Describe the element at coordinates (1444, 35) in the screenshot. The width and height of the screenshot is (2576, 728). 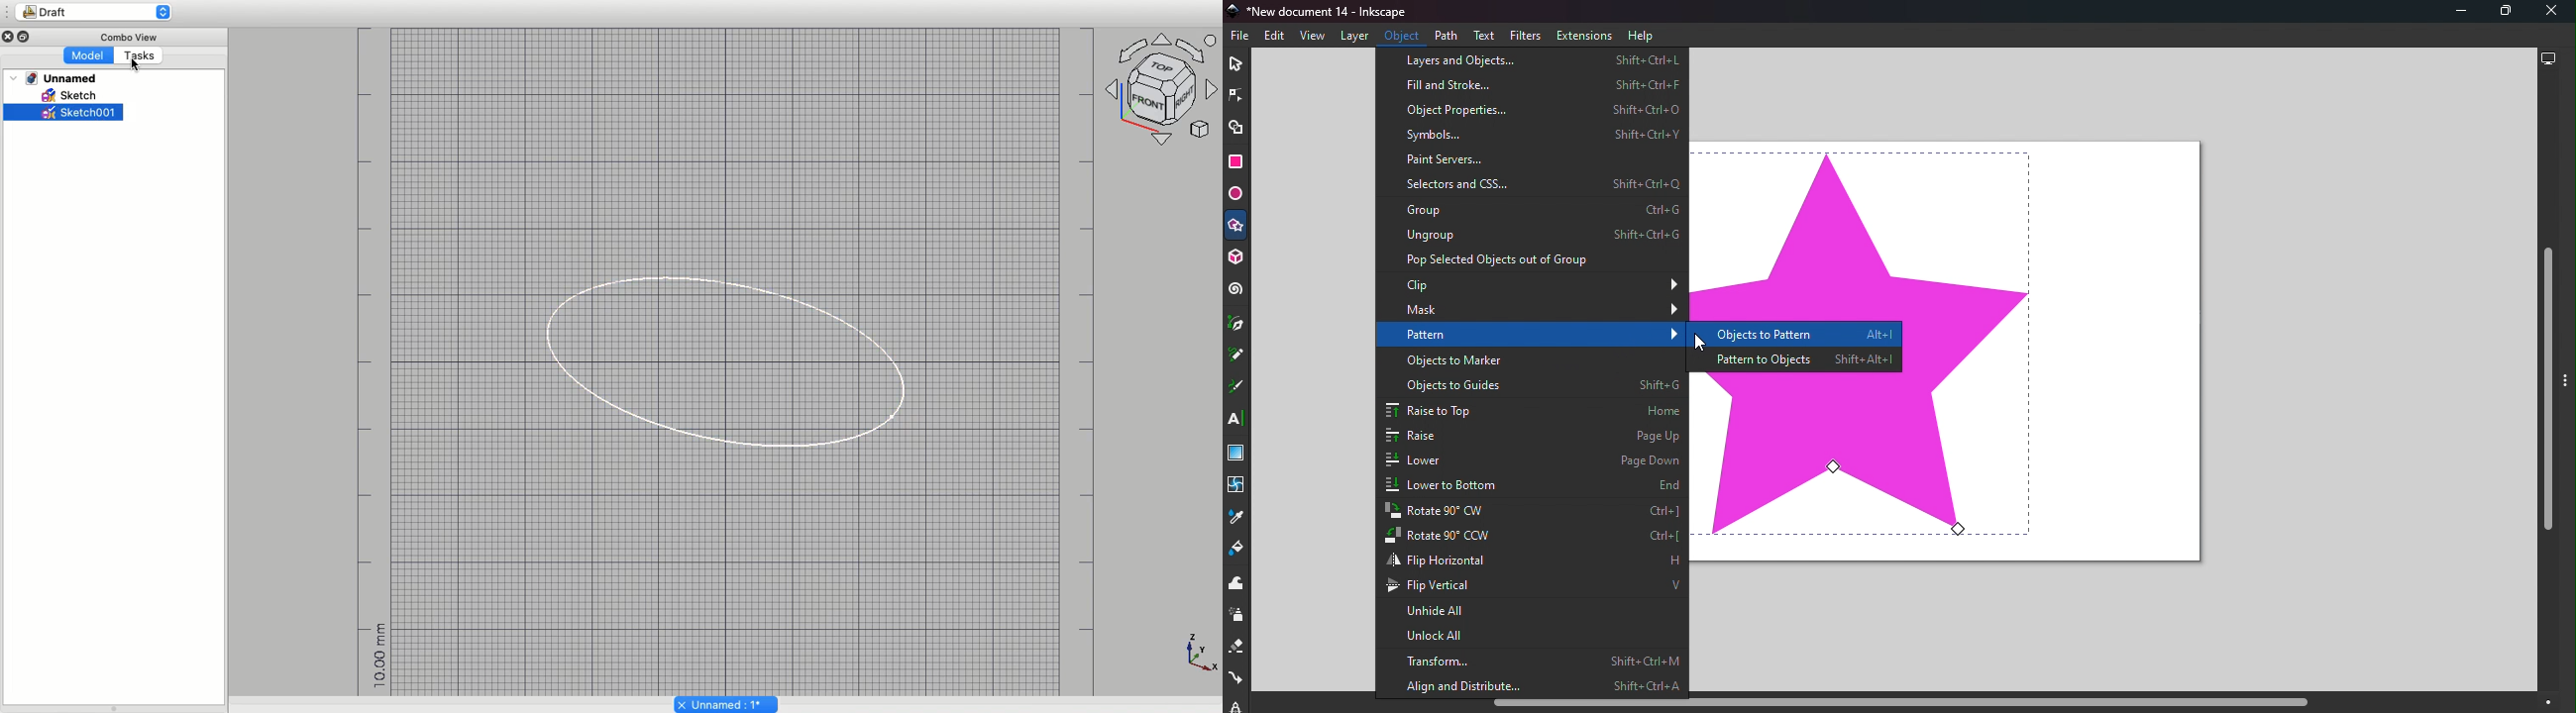
I see `Path` at that location.